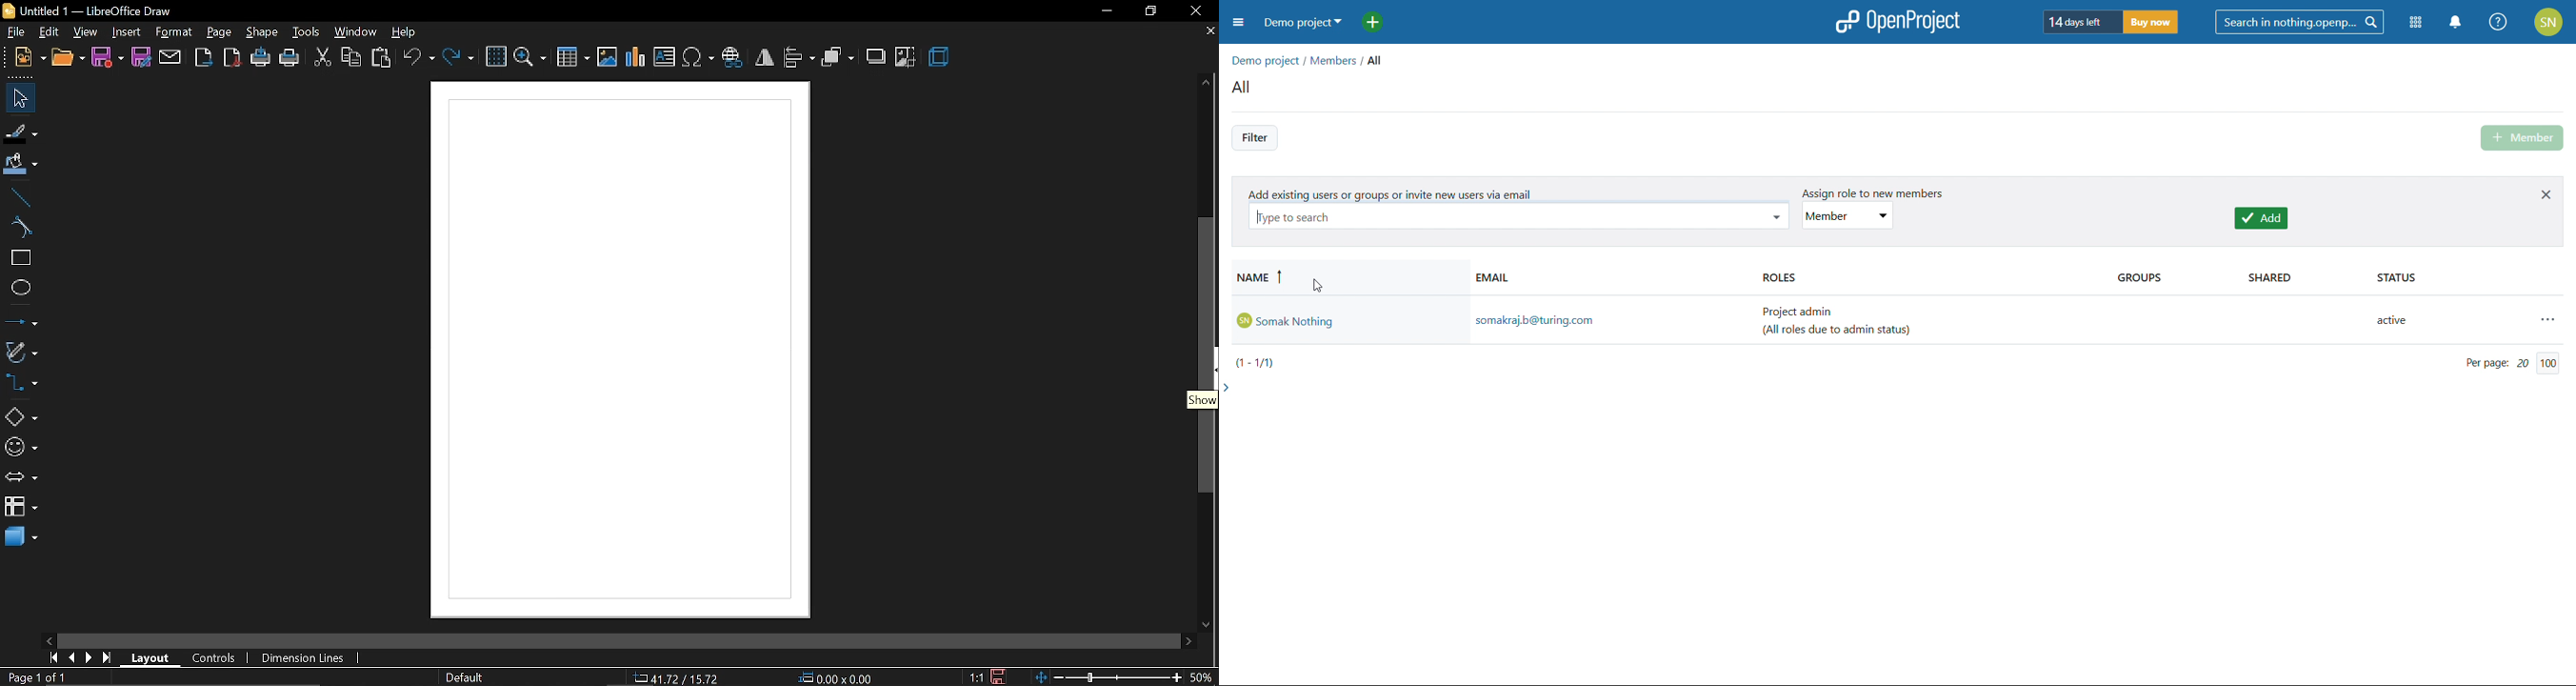 This screenshot has width=2576, height=700. What do you see at coordinates (611, 351) in the screenshot?
I see `Canvas` at bounding box center [611, 351].